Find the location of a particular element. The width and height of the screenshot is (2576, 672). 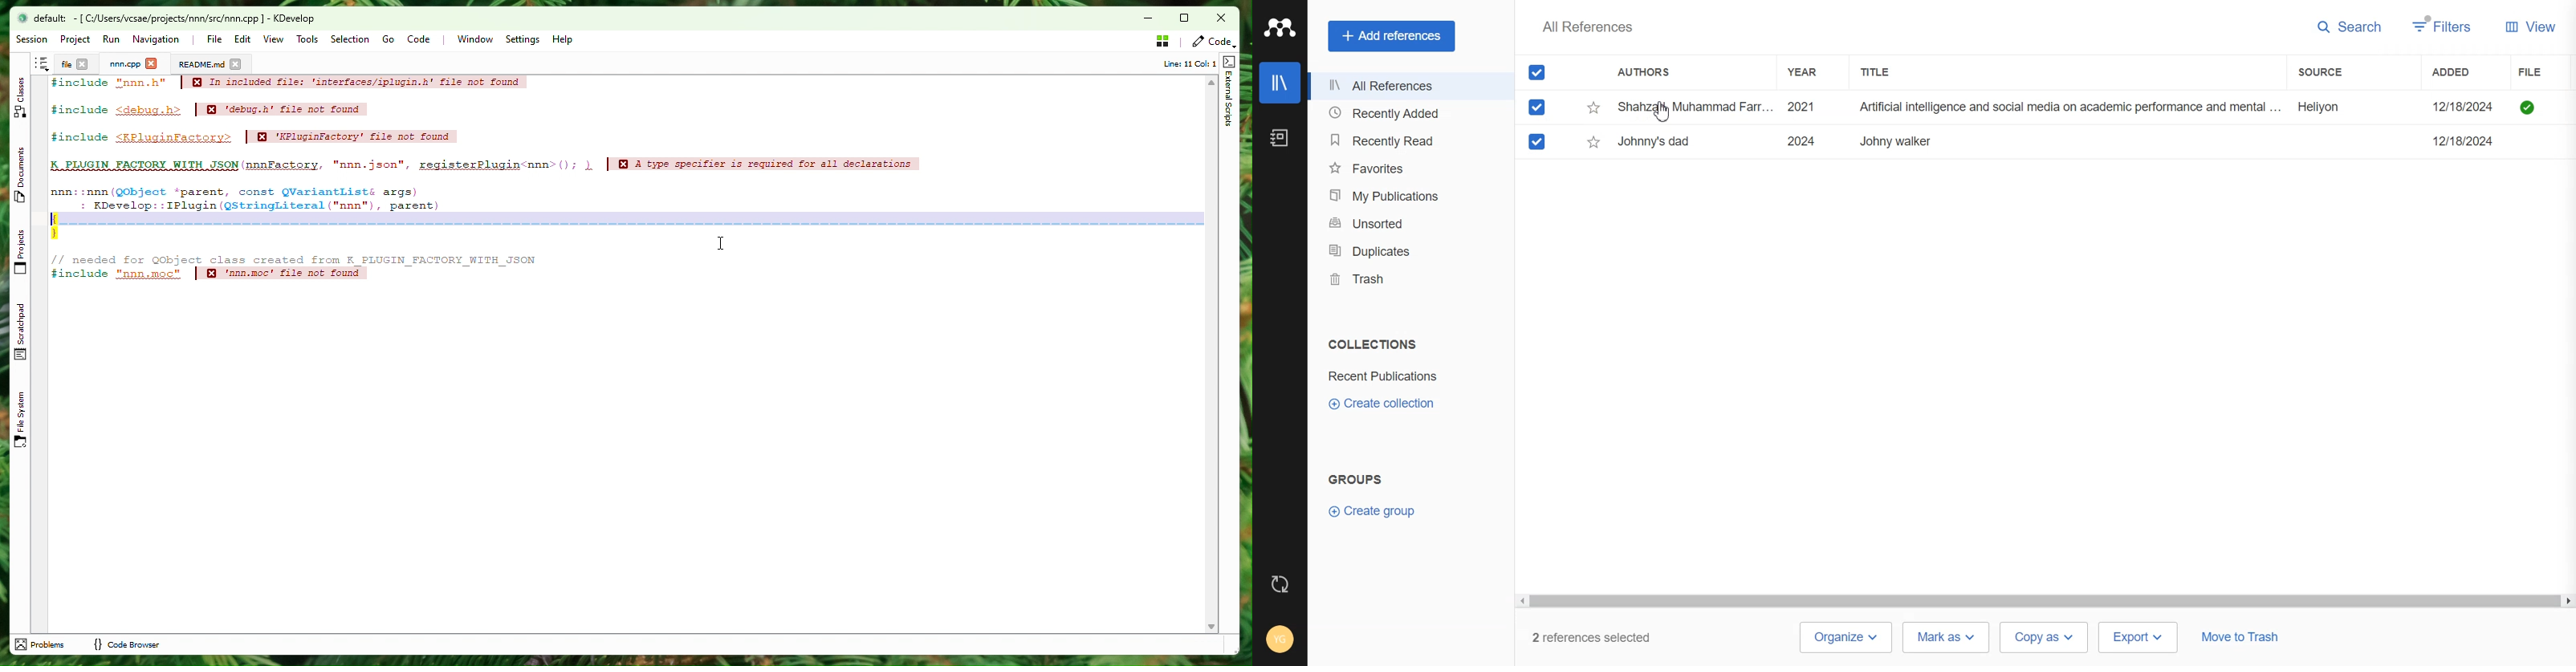

Sources is located at coordinates (2337, 72).